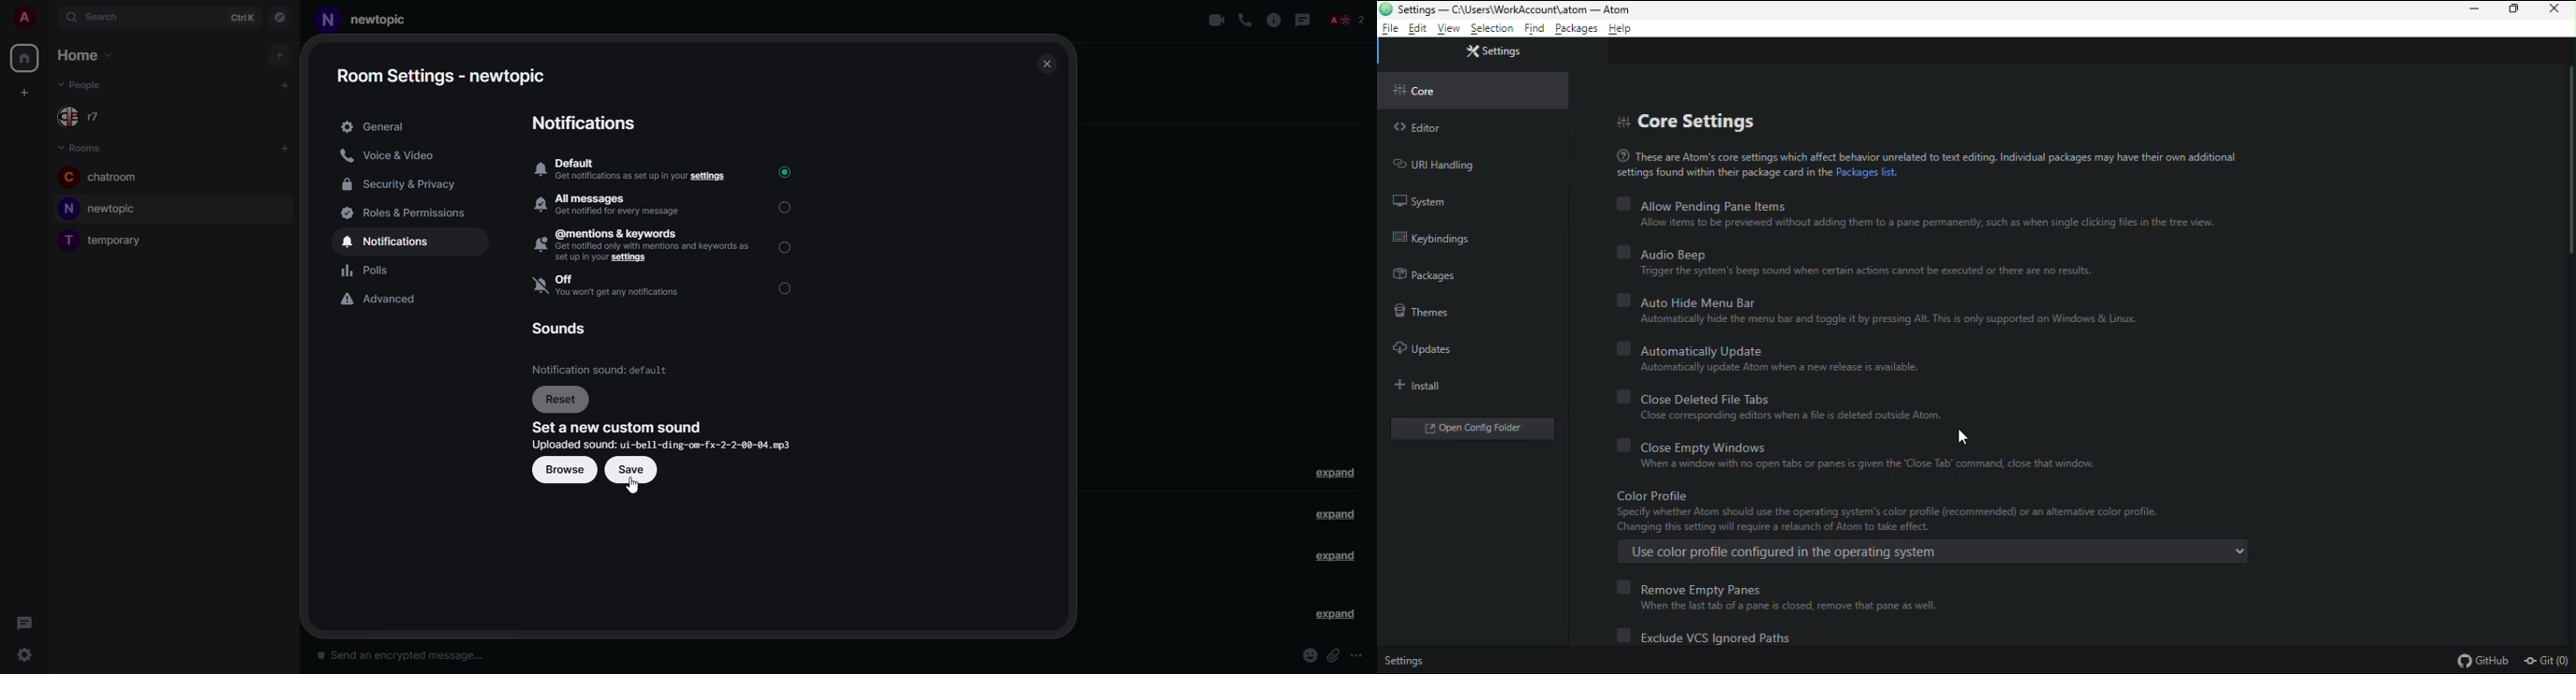  What do you see at coordinates (1942, 512) in the screenshot?
I see `Color profile` at bounding box center [1942, 512].